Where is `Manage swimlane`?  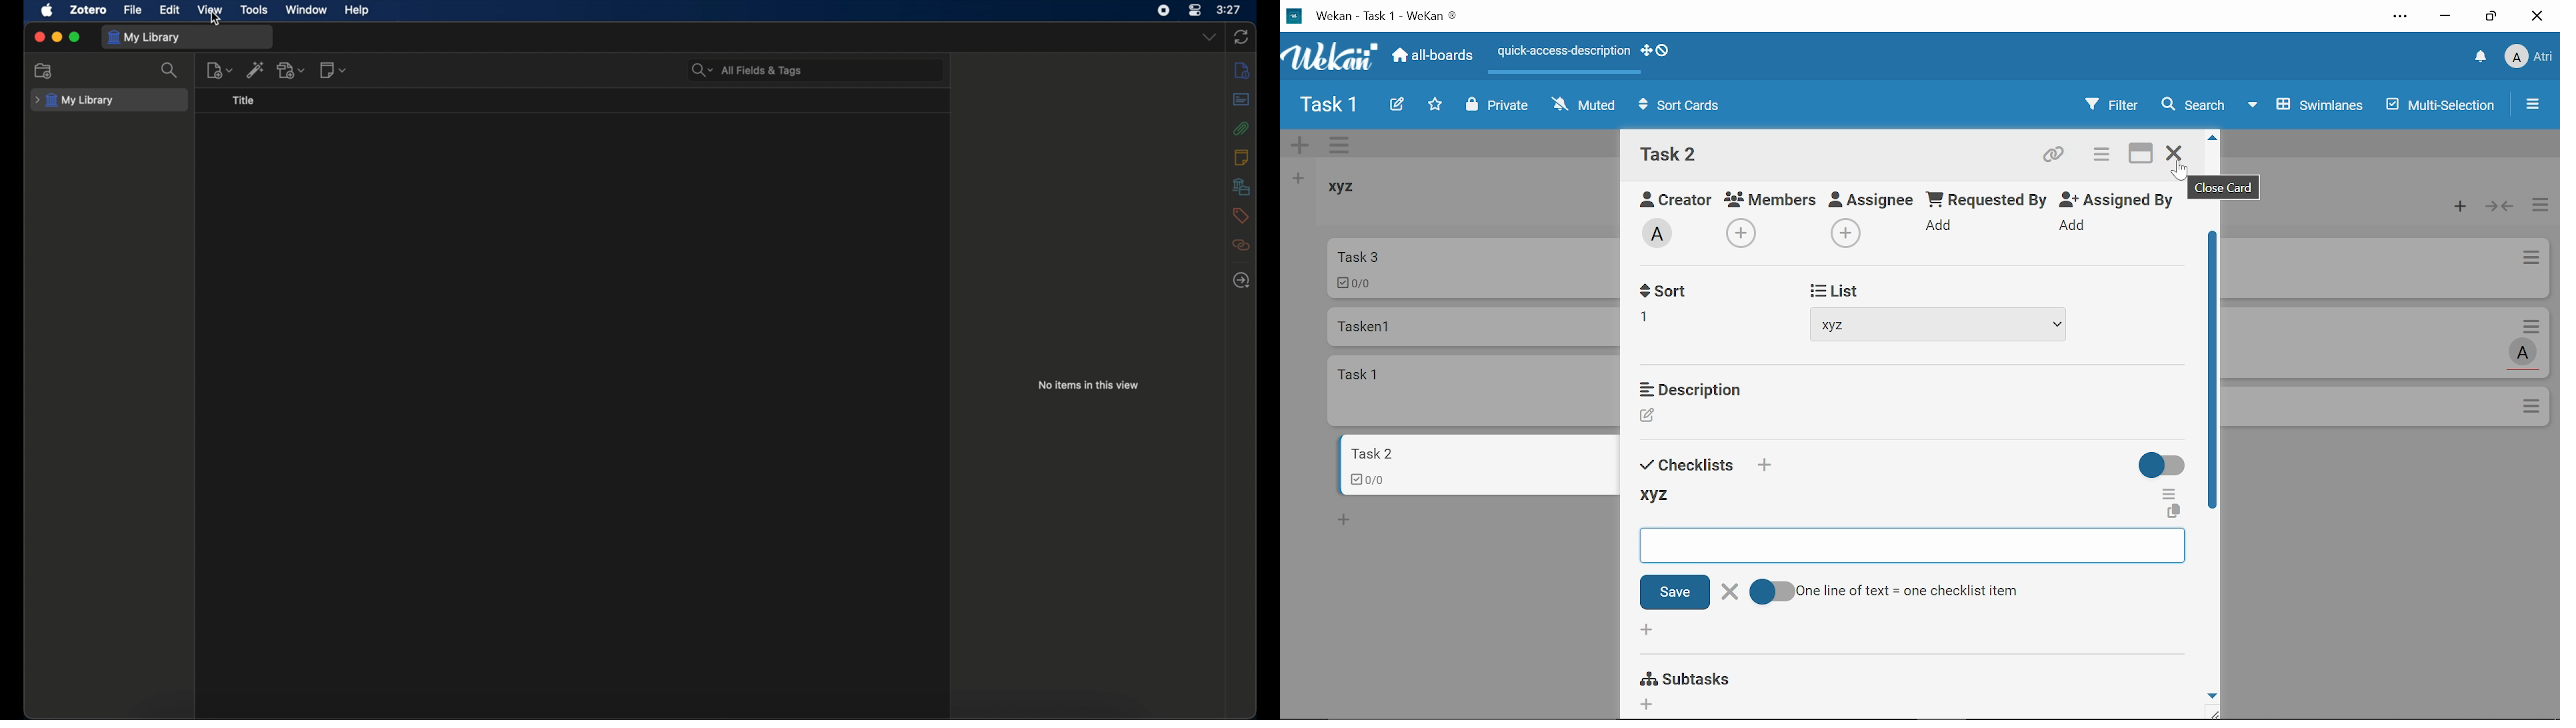 Manage swimlane is located at coordinates (1341, 147).